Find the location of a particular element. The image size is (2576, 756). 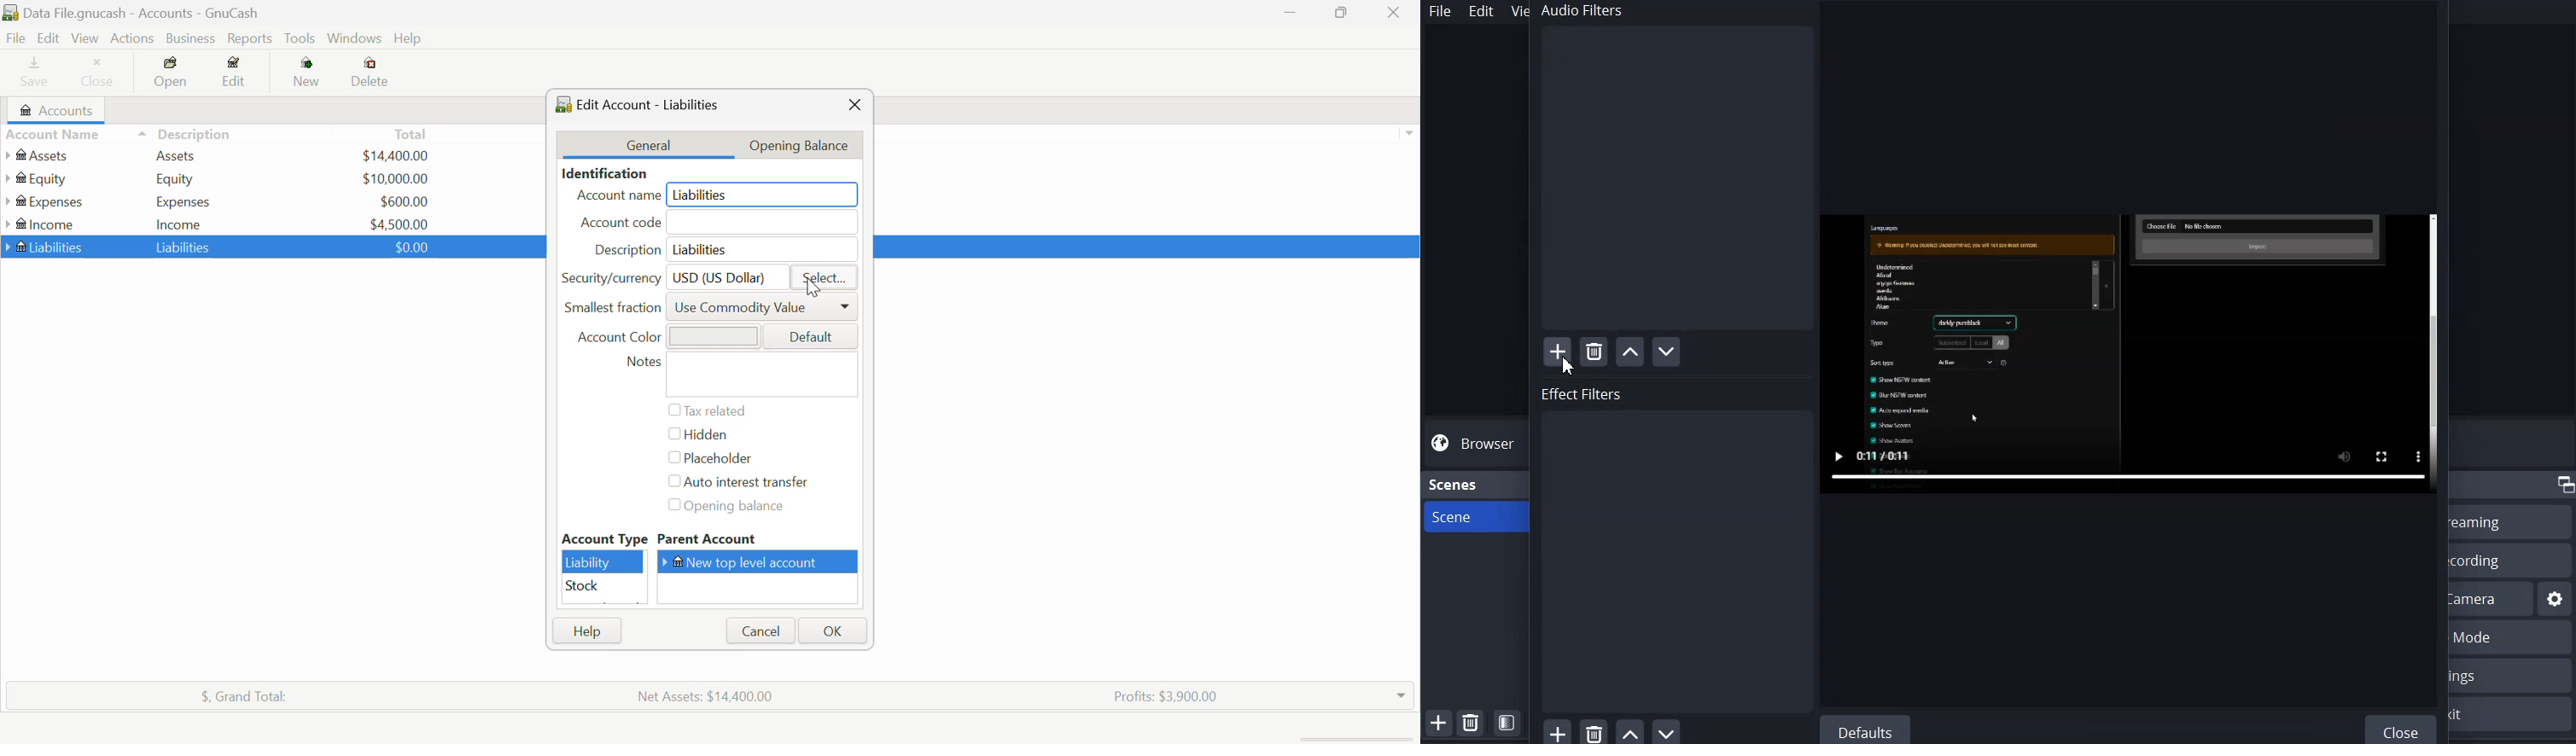

Reports is located at coordinates (253, 38).